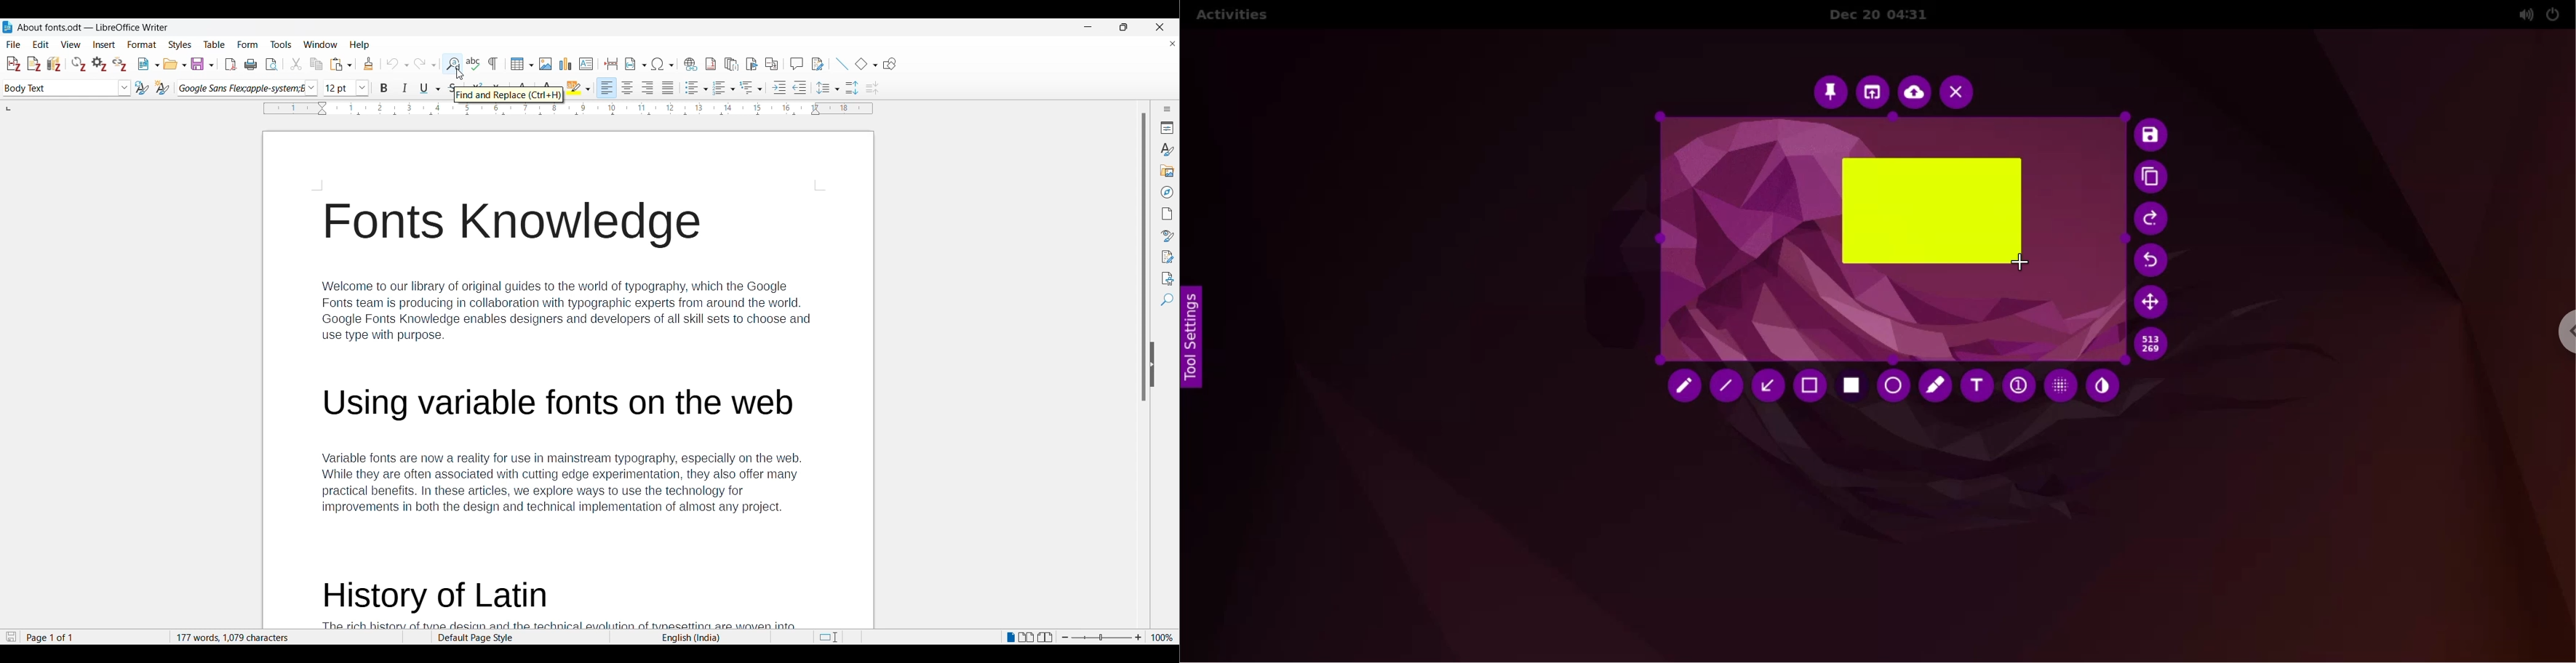  I want to click on Align center, so click(628, 88).